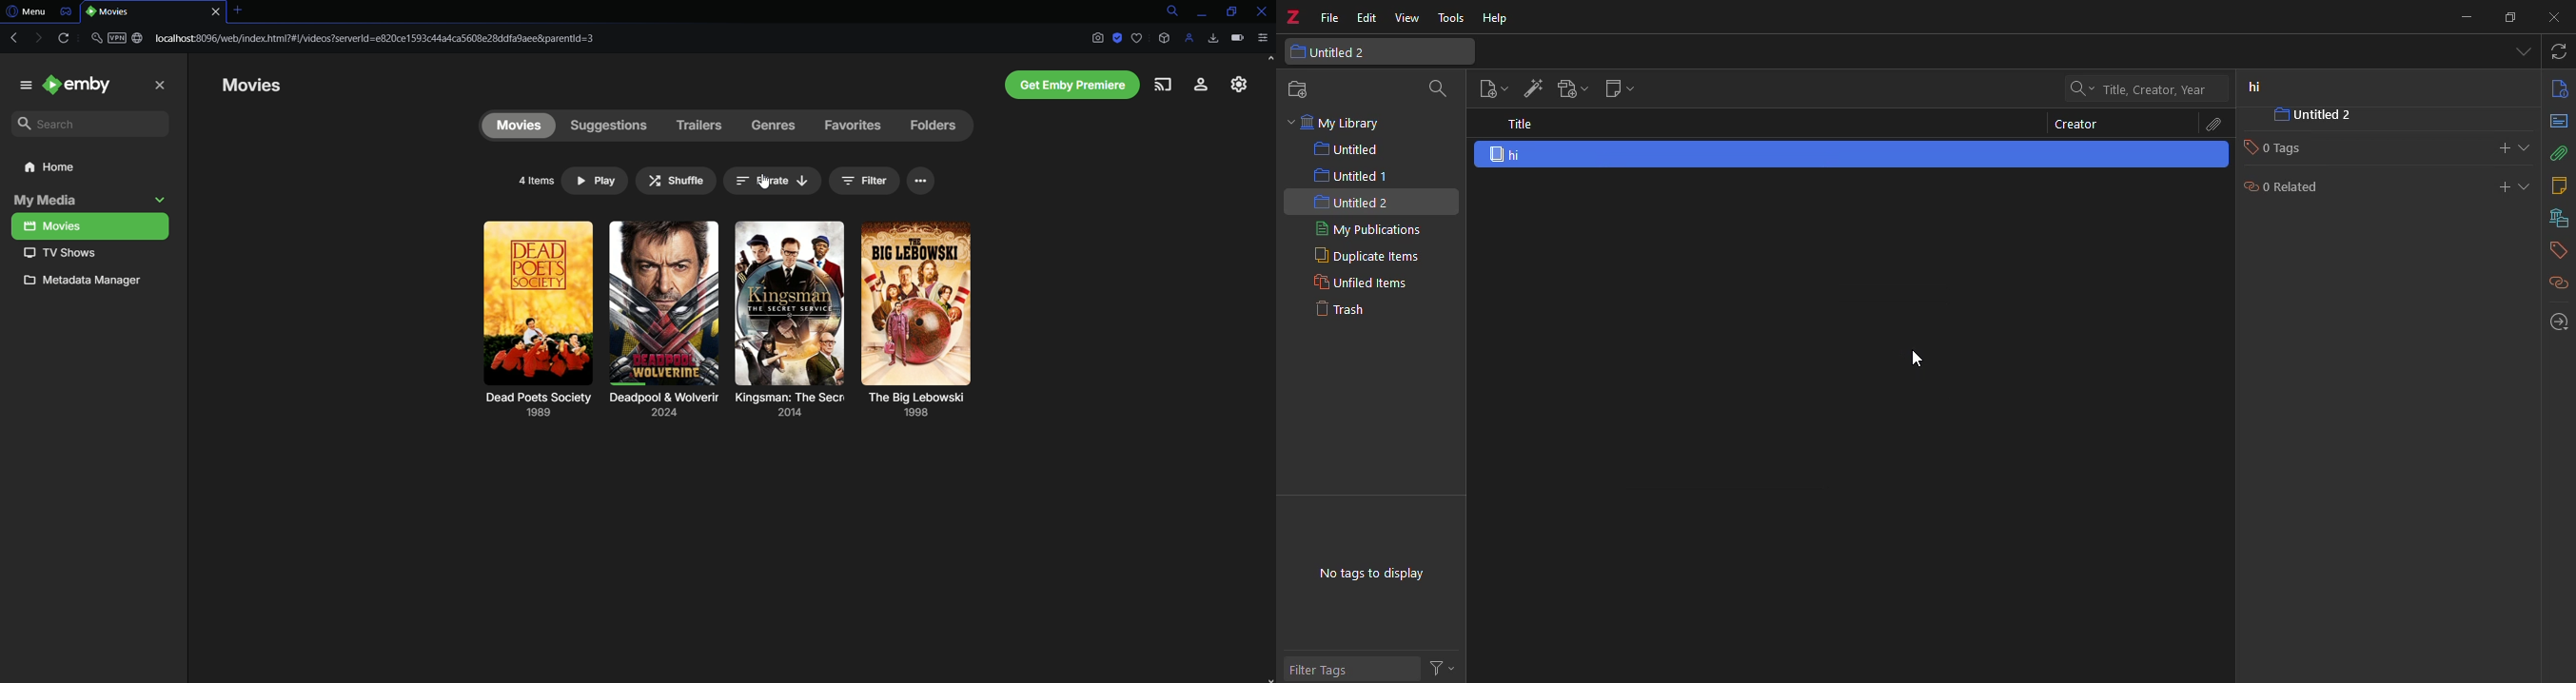  What do you see at coordinates (661, 304) in the screenshot?
I see `movie poster` at bounding box center [661, 304].